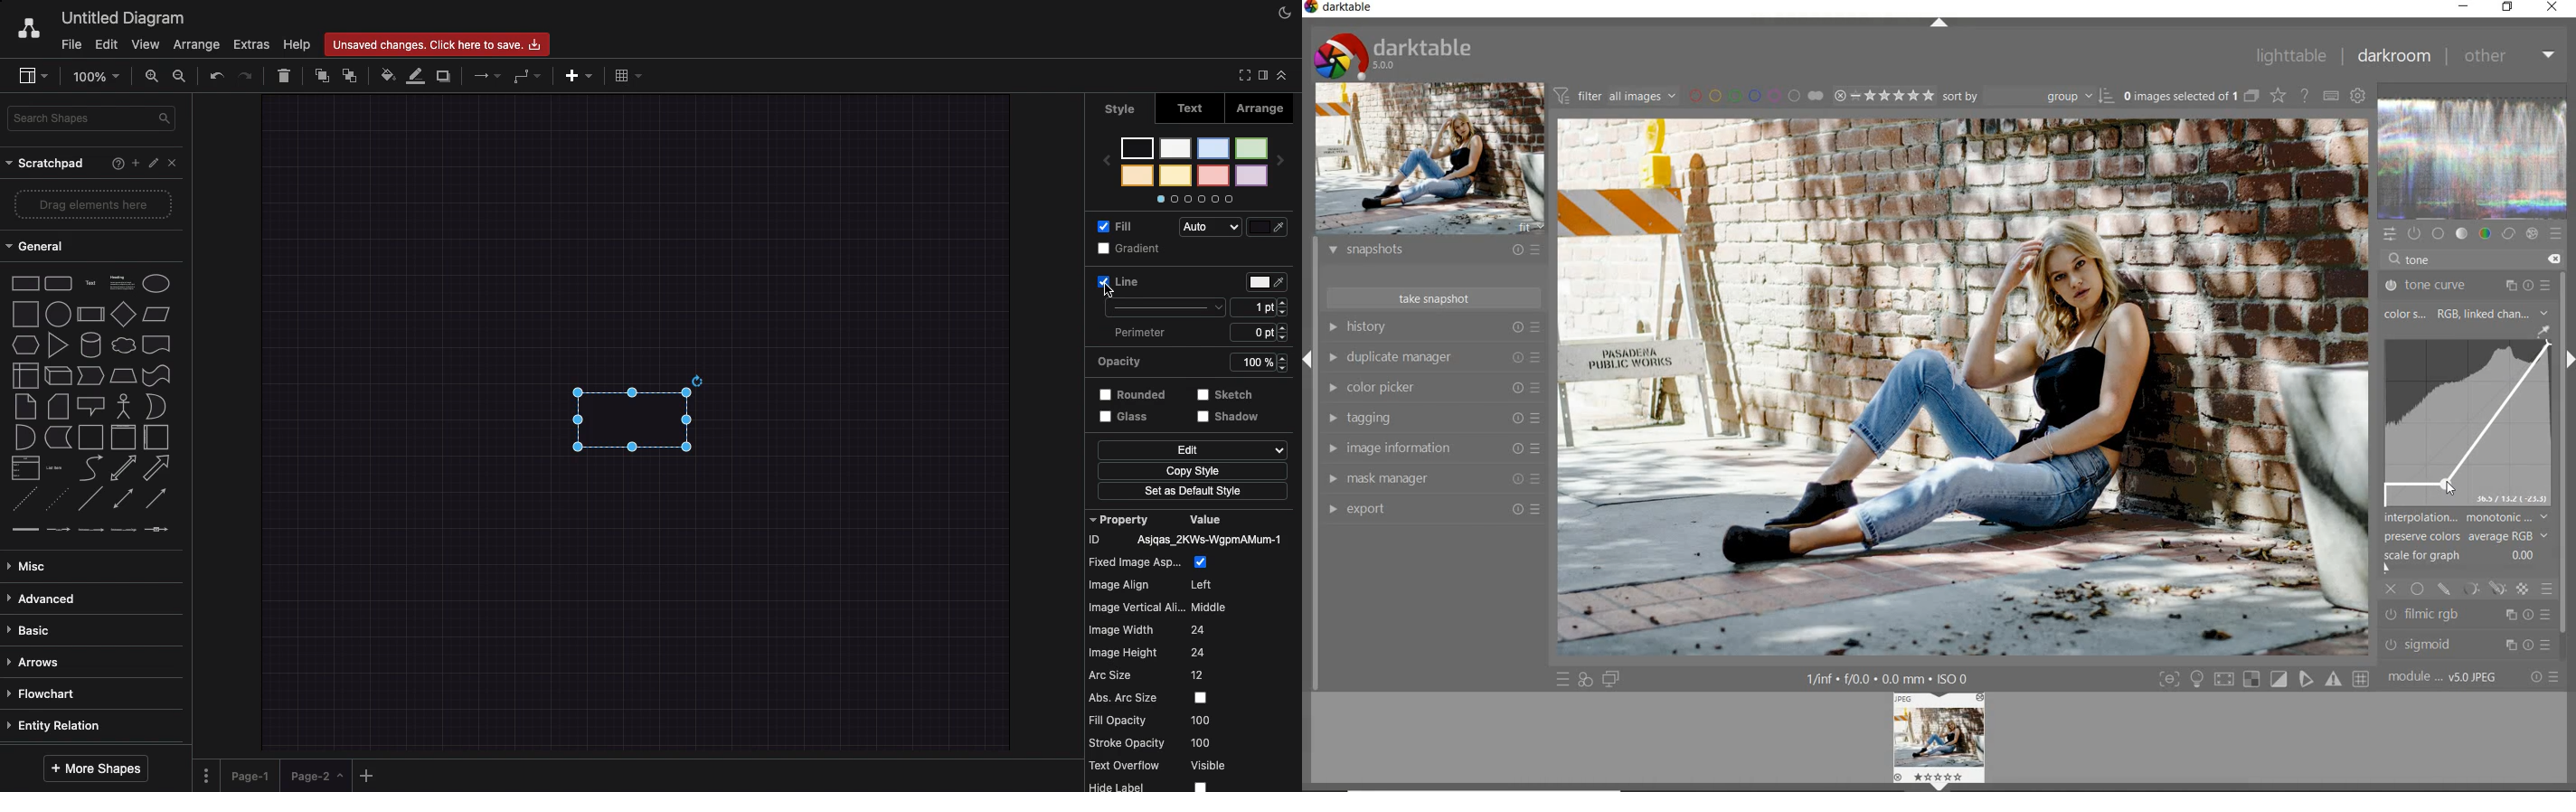 This screenshot has width=2576, height=812. What do you see at coordinates (1883, 97) in the screenshot?
I see `range rating of selected images` at bounding box center [1883, 97].